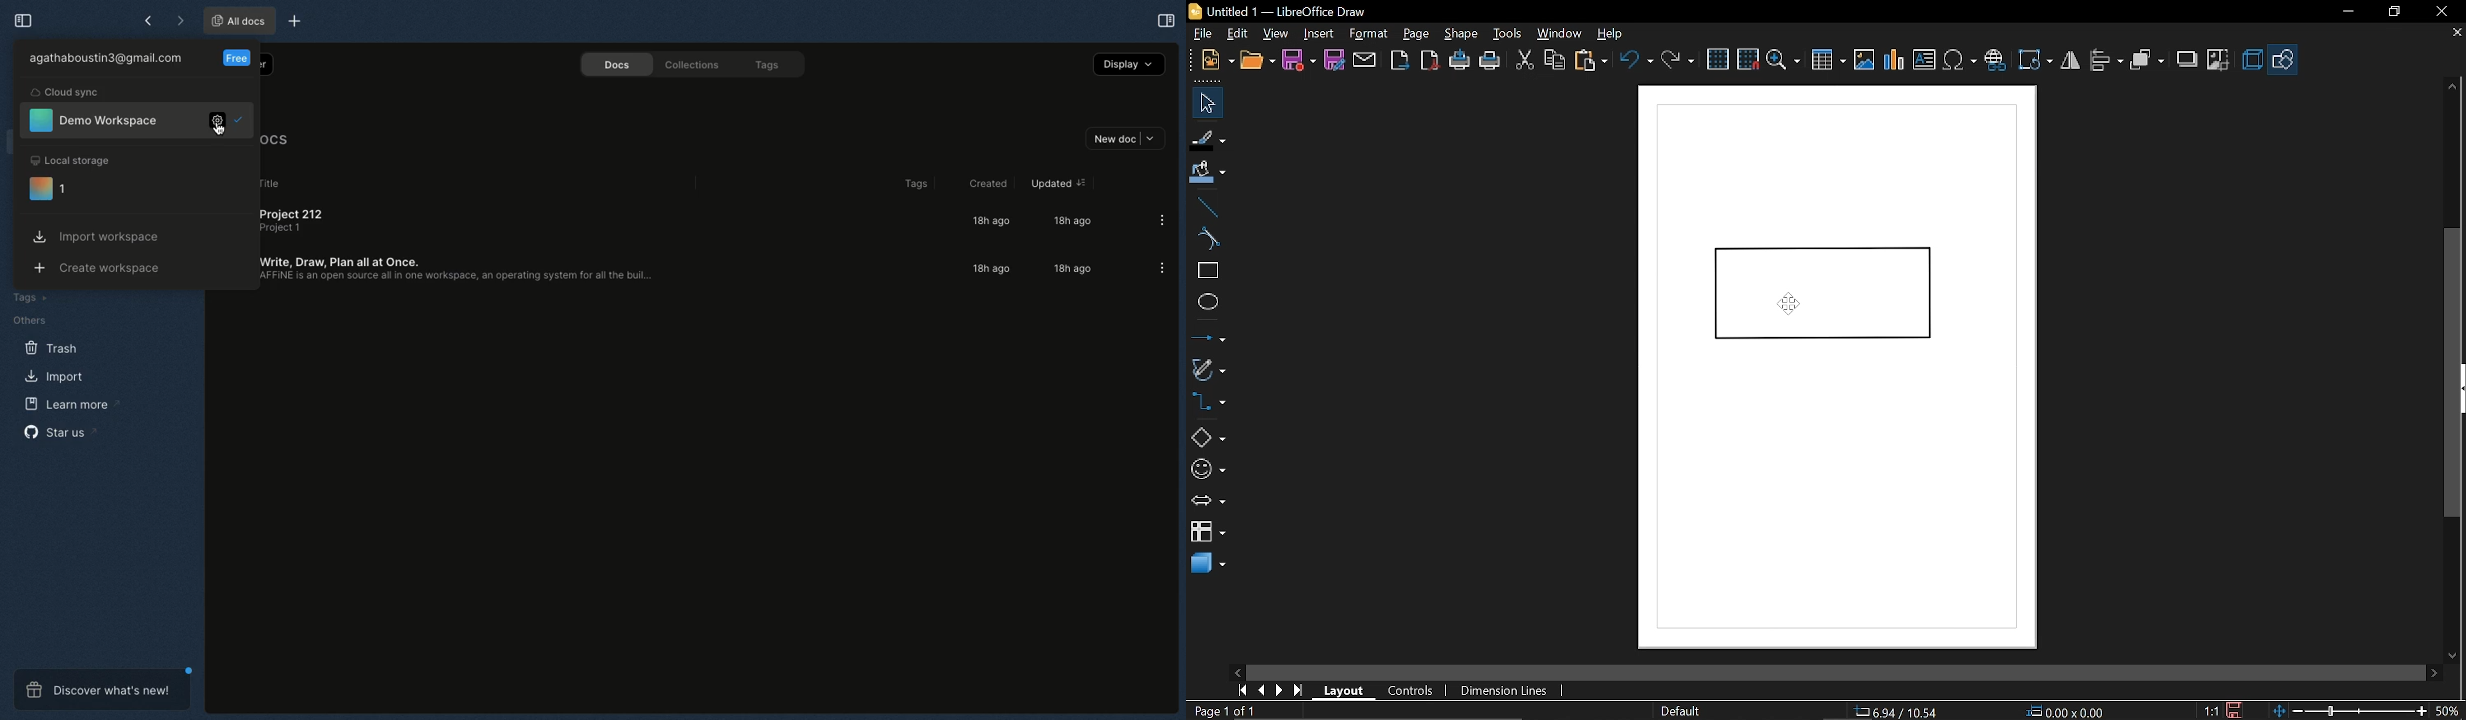 Image resolution: width=2492 pixels, height=728 pixels. What do you see at coordinates (1207, 564) in the screenshot?
I see `3d shapes` at bounding box center [1207, 564].